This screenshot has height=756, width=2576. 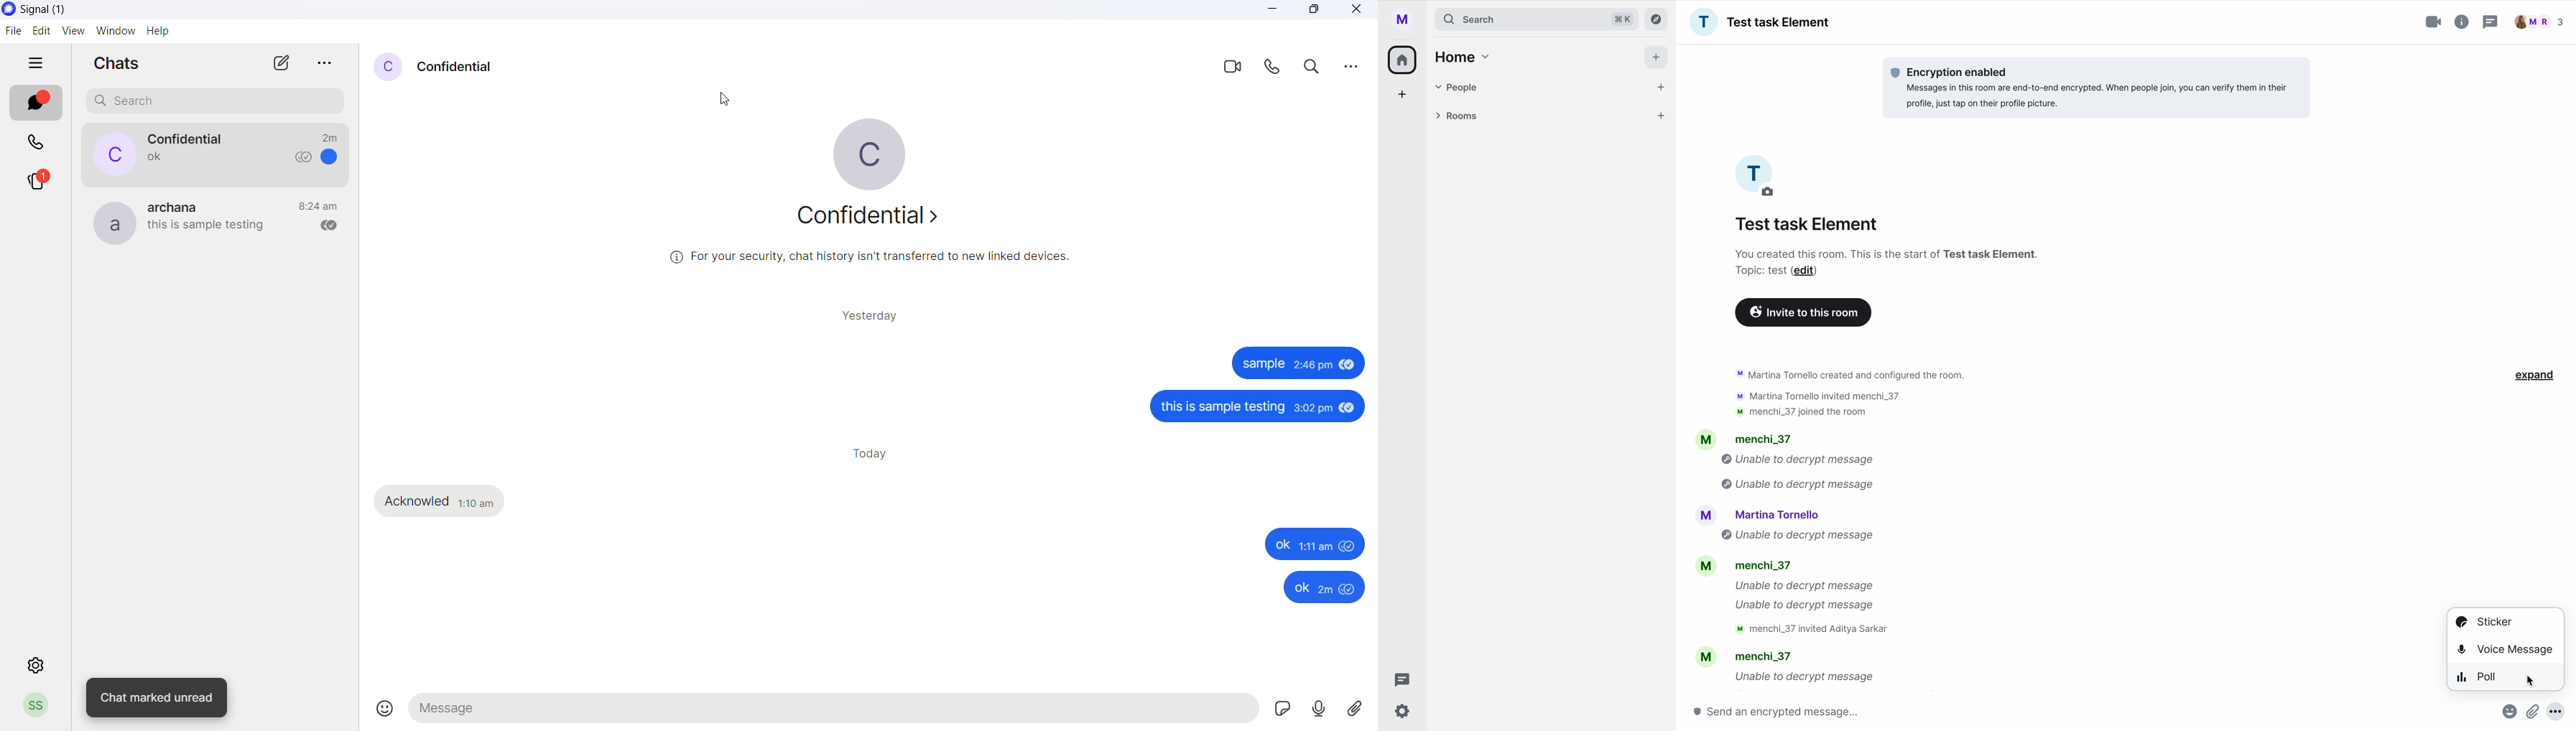 I want to click on home, so click(x=1403, y=59).